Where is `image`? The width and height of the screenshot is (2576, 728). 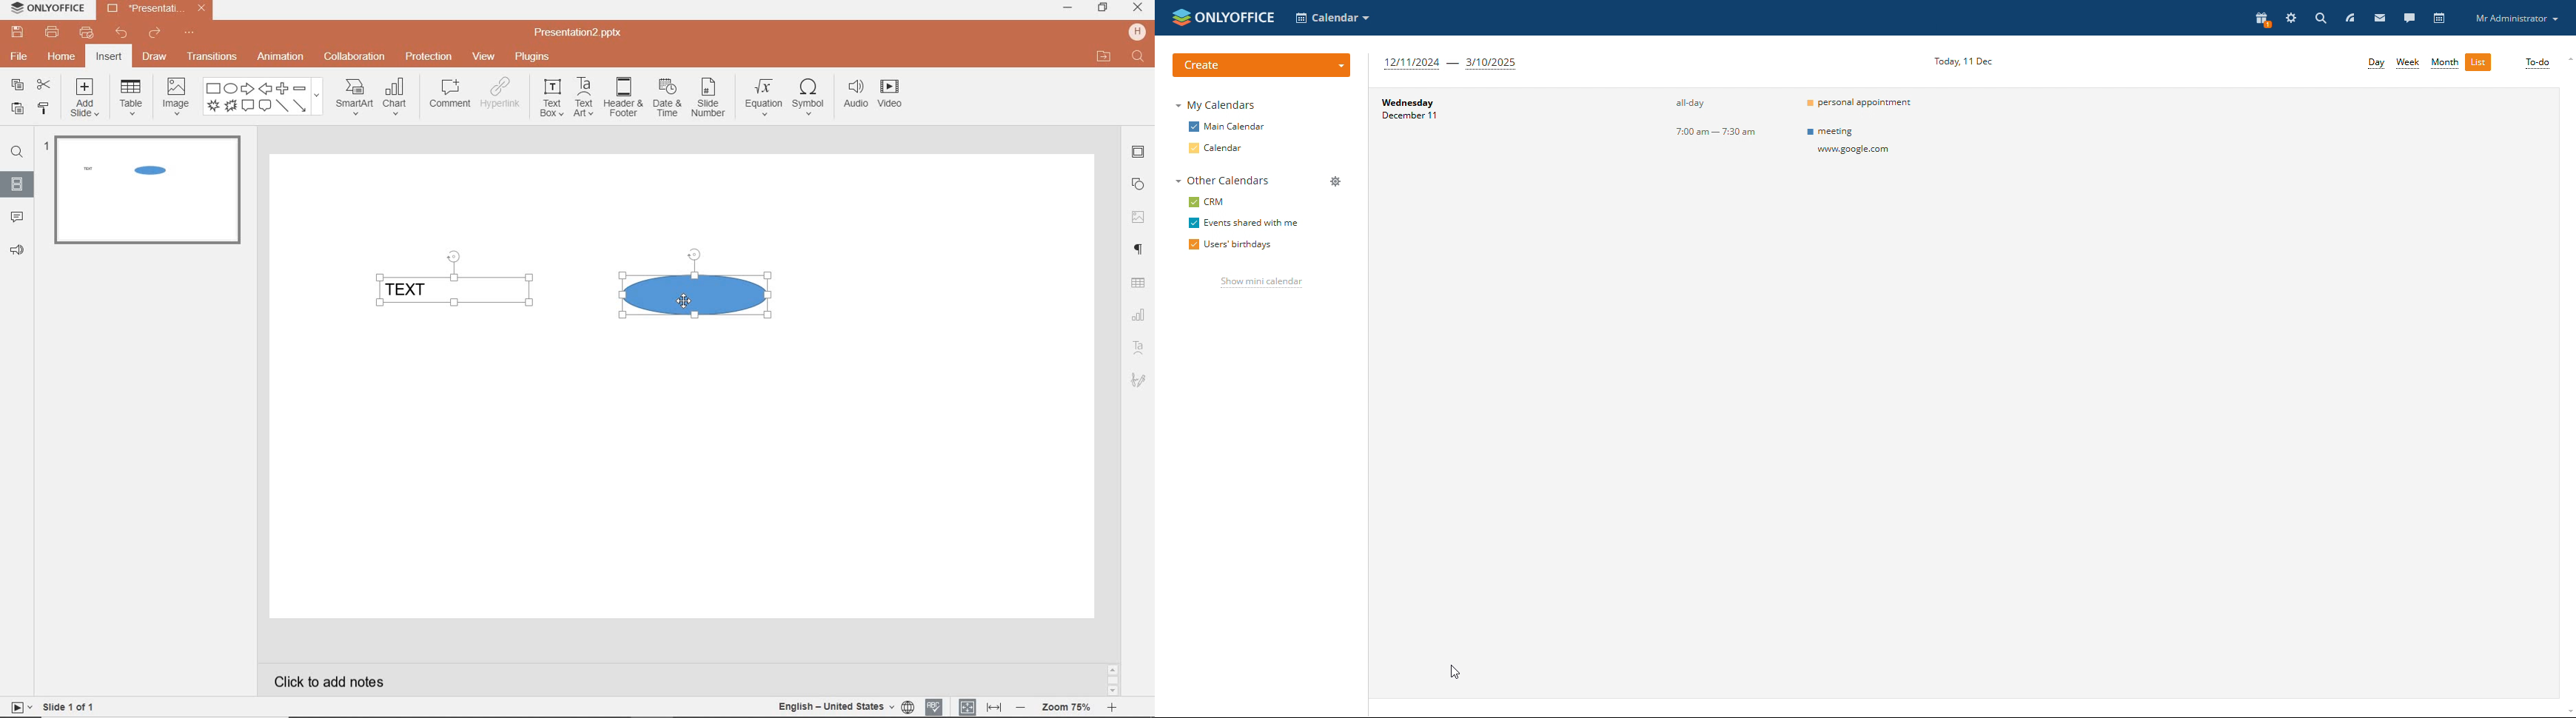
image is located at coordinates (174, 96).